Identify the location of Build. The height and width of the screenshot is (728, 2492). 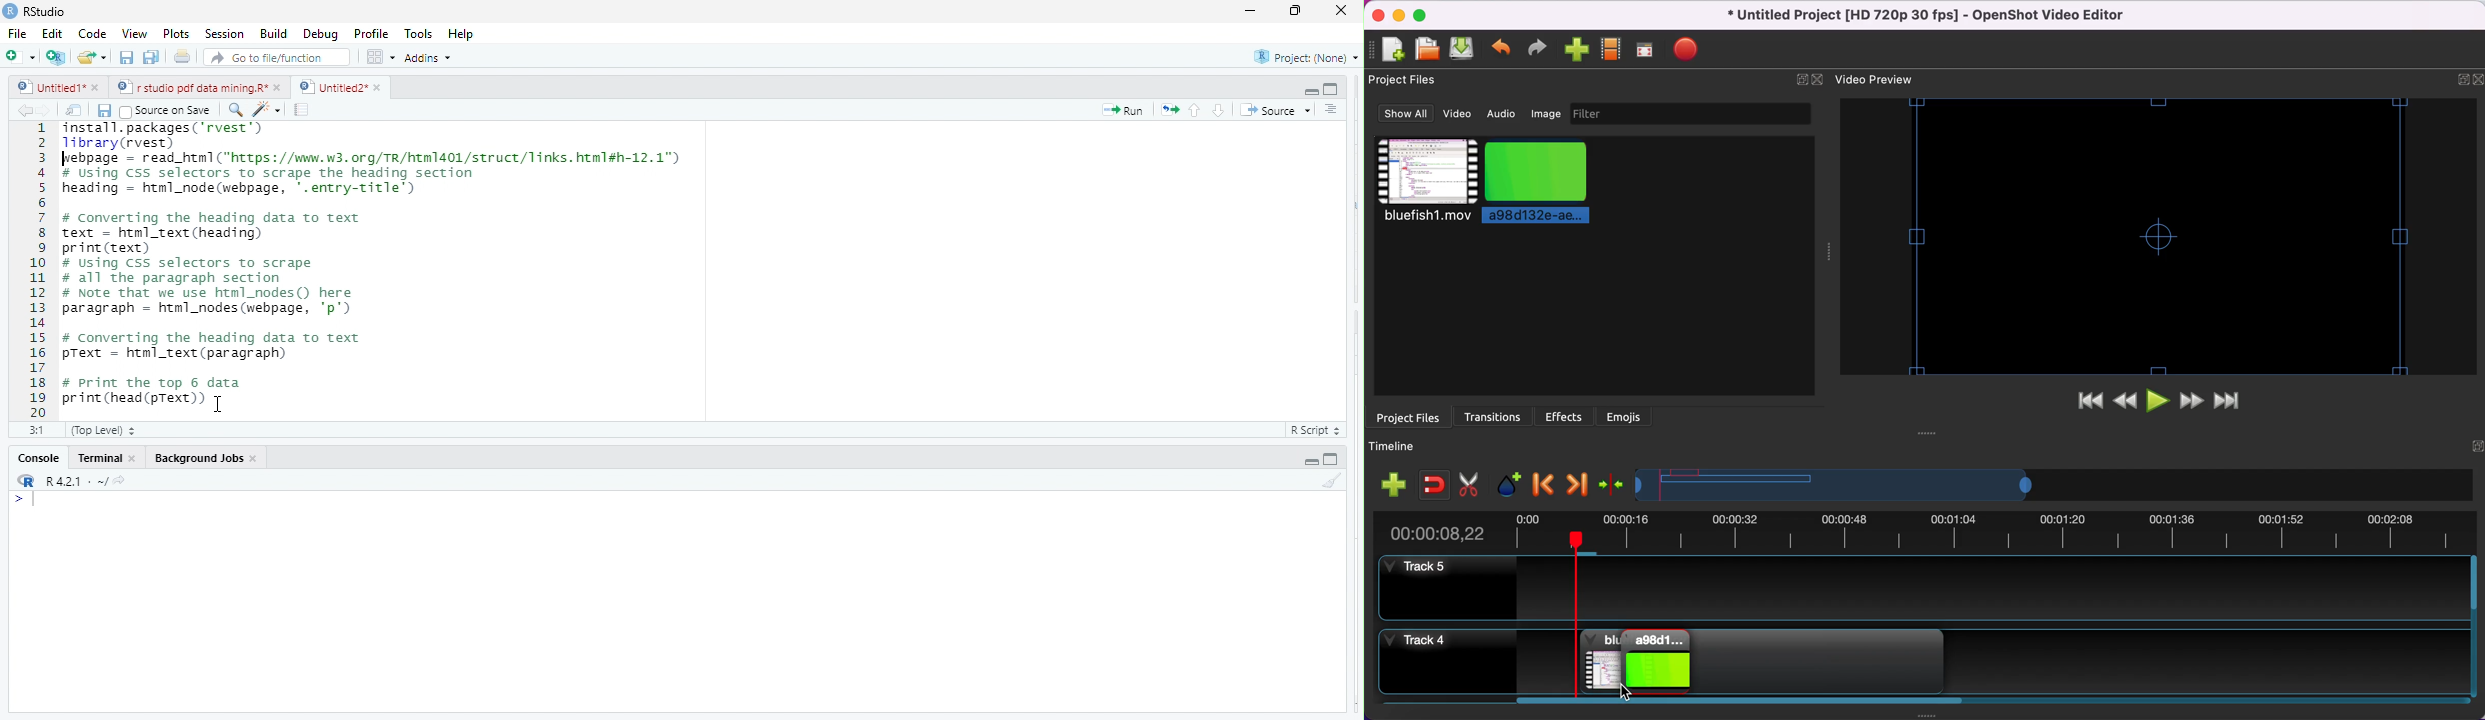
(274, 34).